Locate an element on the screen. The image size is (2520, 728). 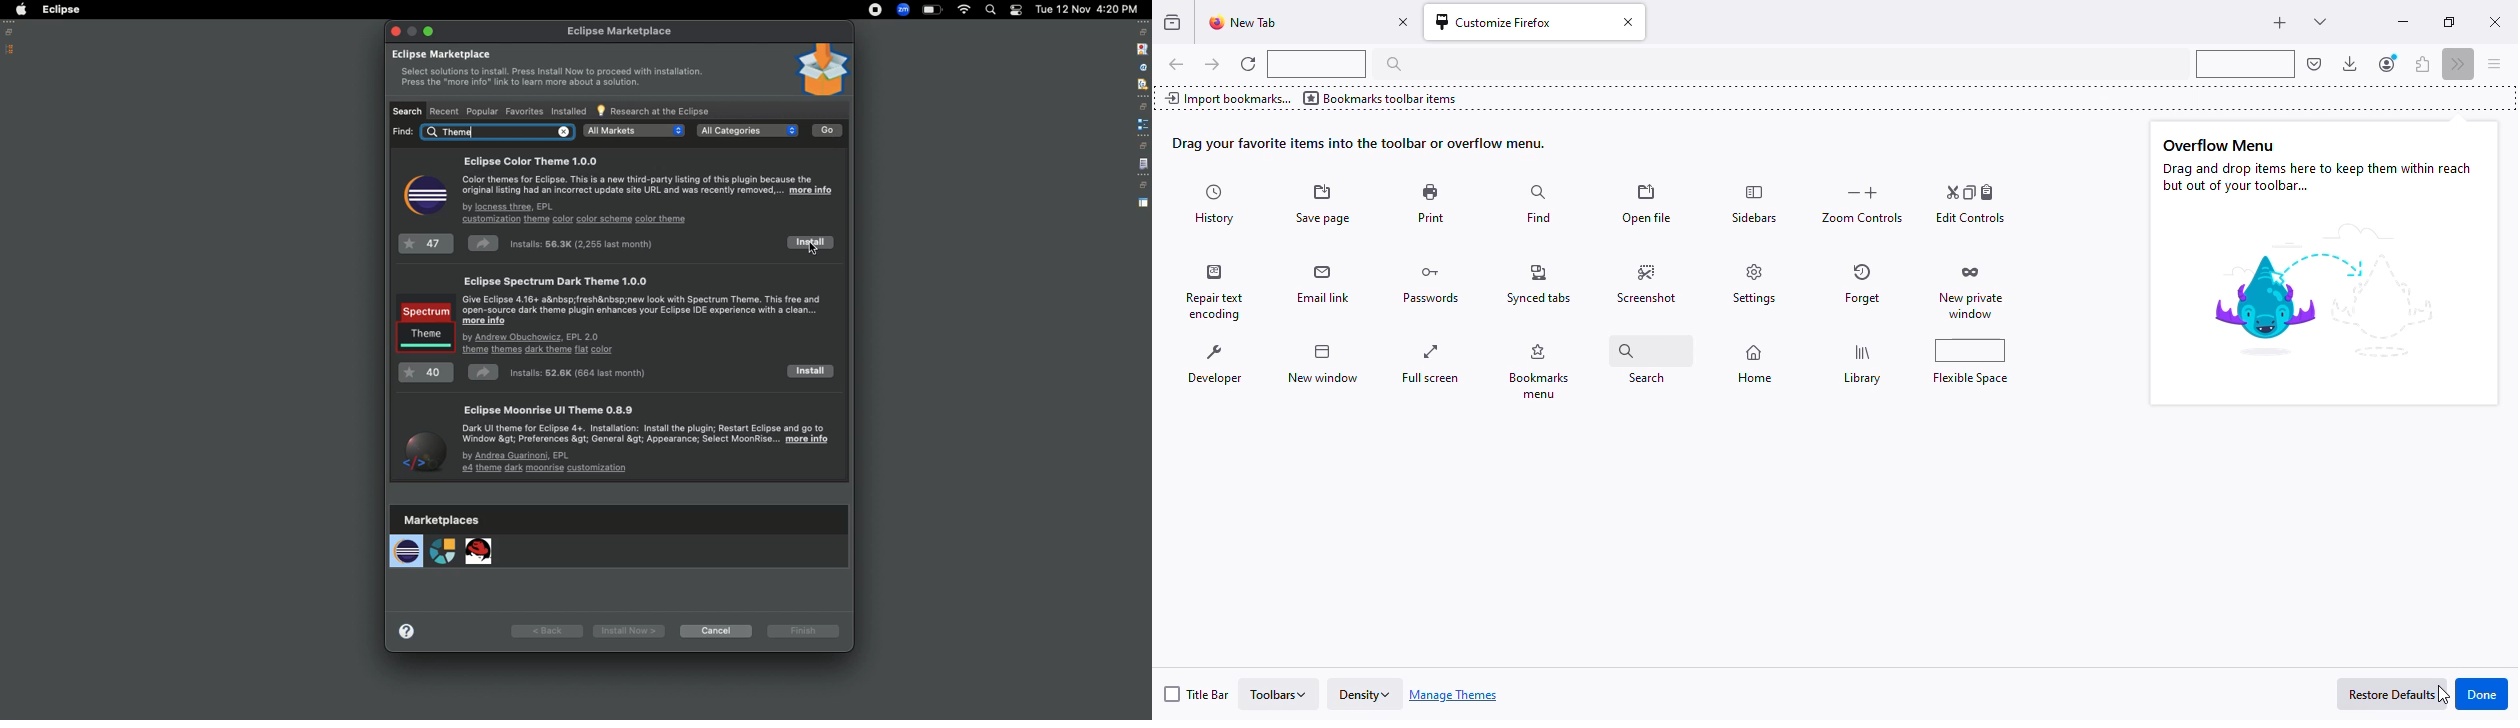
Search is located at coordinates (990, 10).